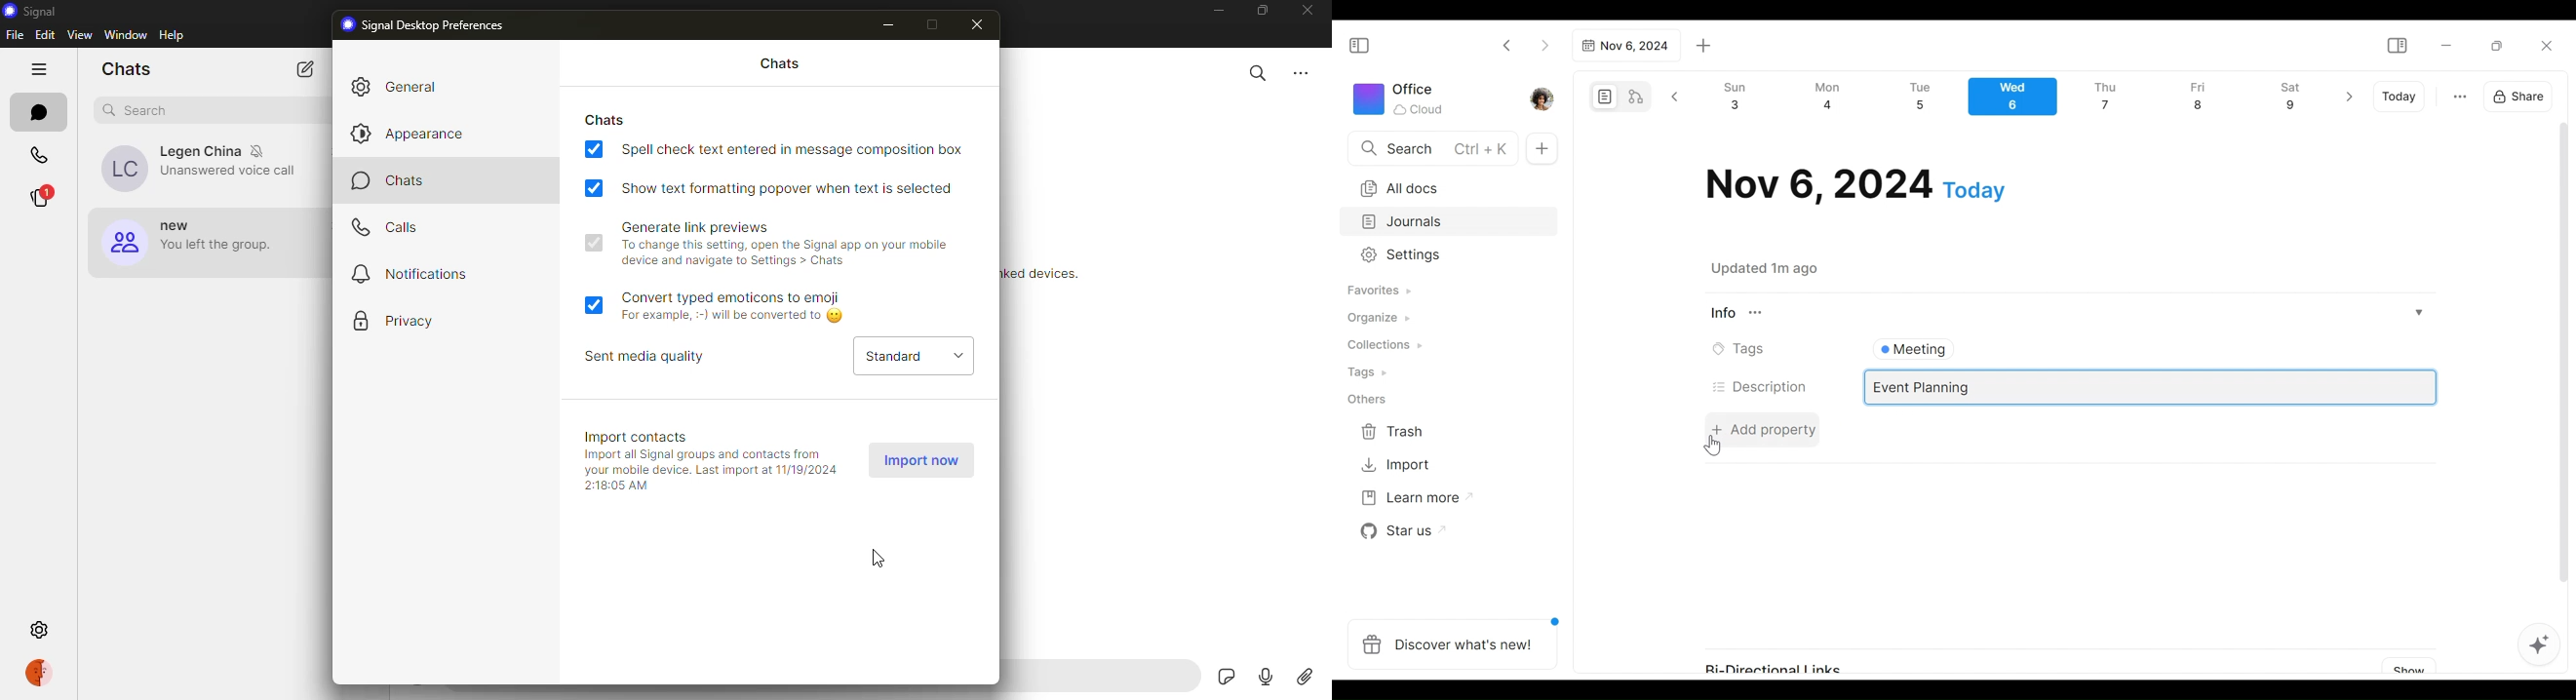 This screenshot has height=700, width=2576. What do you see at coordinates (595, 303) in the screenshot?
I see `enabled` at bounding box center [595, 303].